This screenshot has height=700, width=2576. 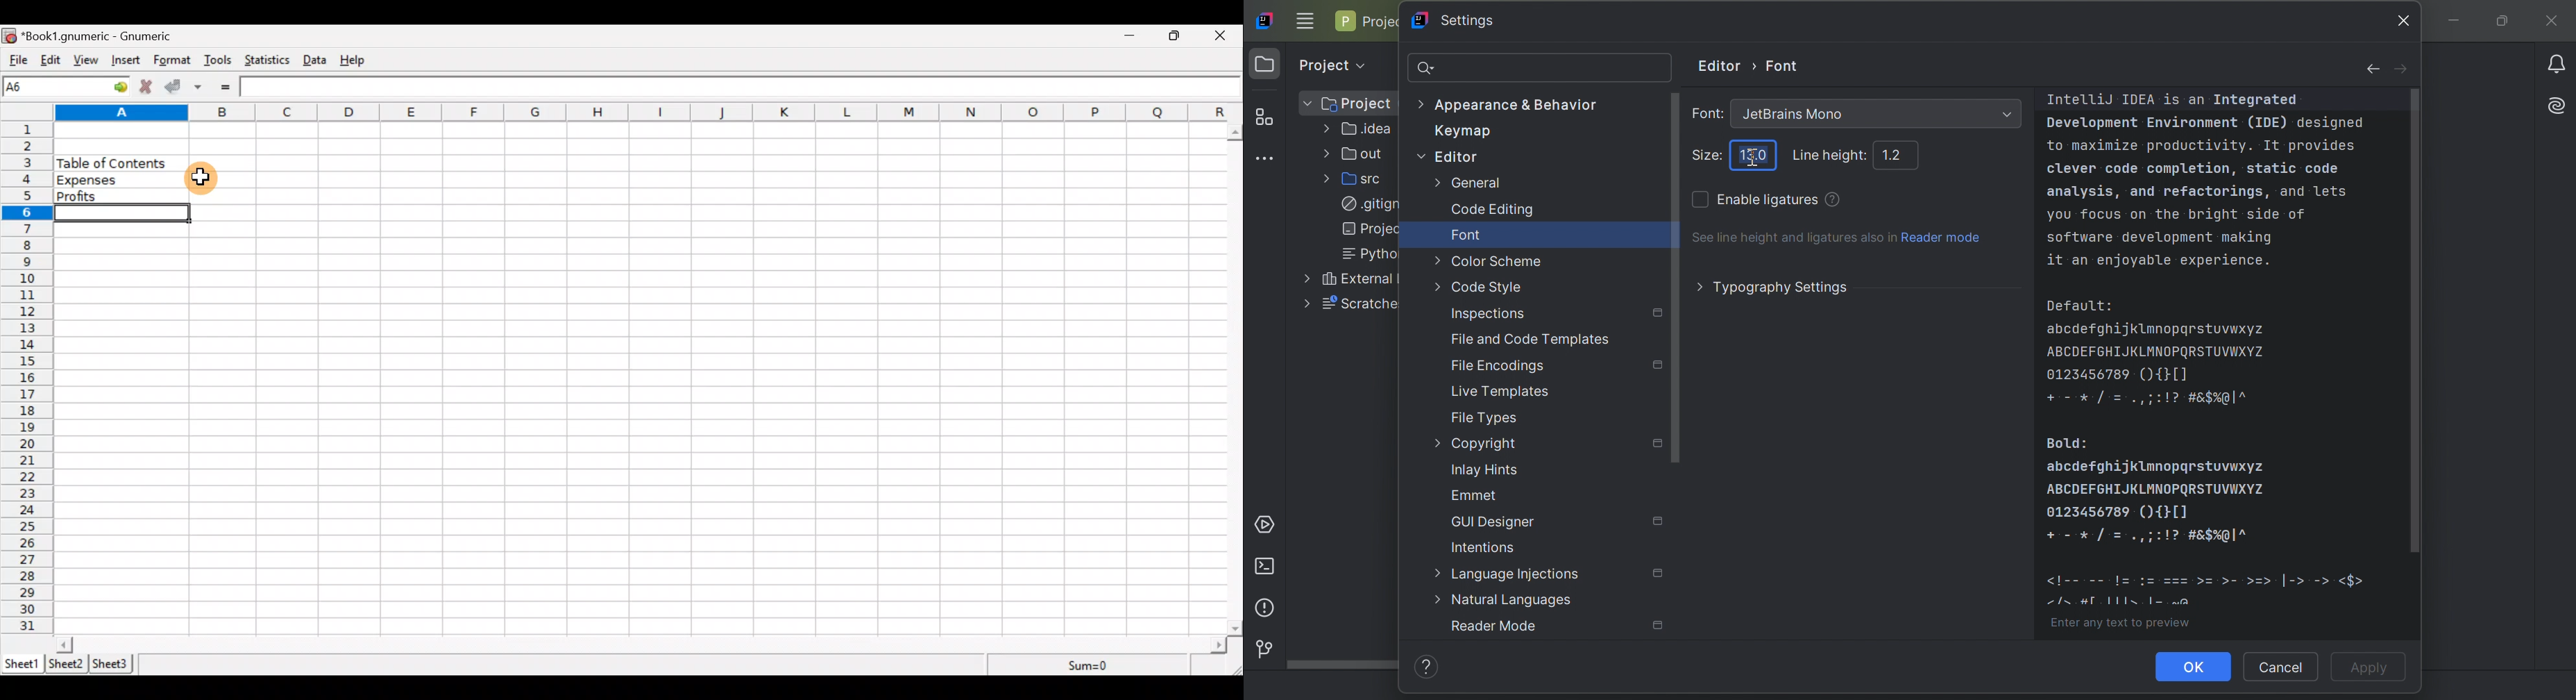 What do you see at coordinates (1493, 626) in the screenshot?
I see `Reader mode` at bounding box center [1493, 626].